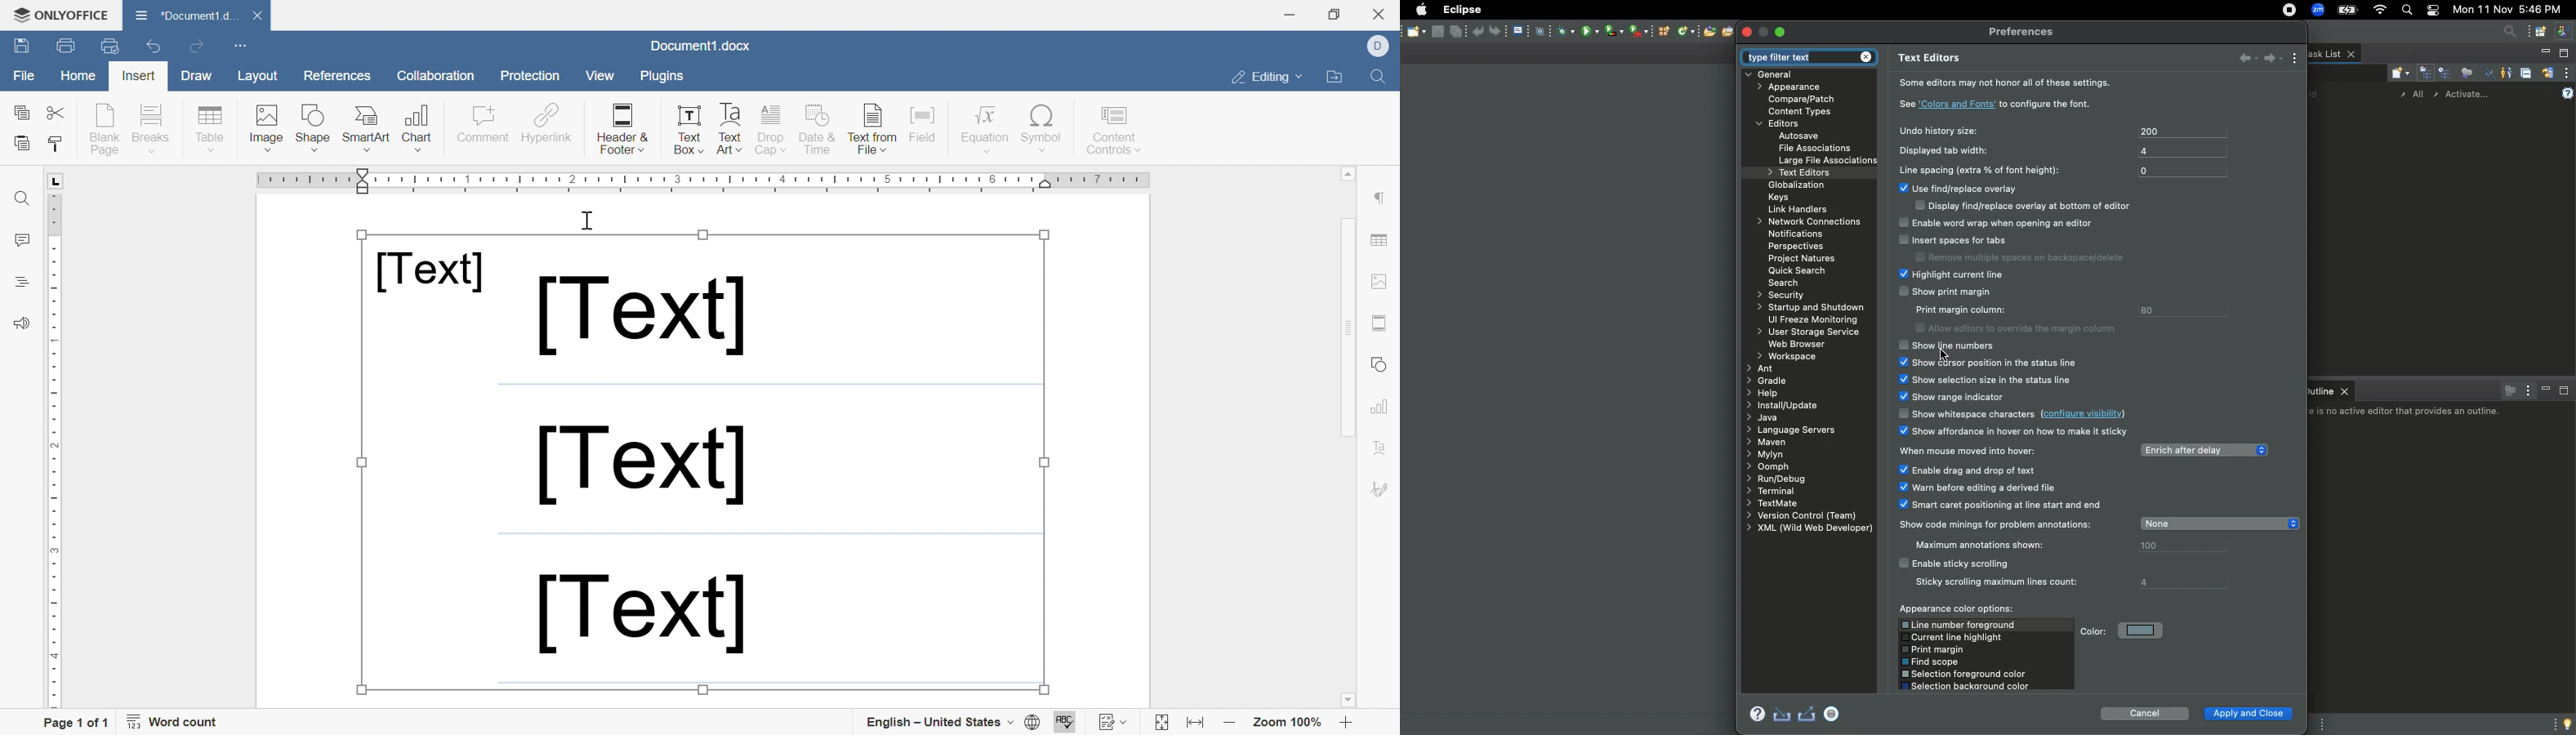 This screenshot has height=756, width=2576. What do you see at coordinates (1945, 355) in the screenshot?
I see `Cursor` at bounding box center [1945, 355].